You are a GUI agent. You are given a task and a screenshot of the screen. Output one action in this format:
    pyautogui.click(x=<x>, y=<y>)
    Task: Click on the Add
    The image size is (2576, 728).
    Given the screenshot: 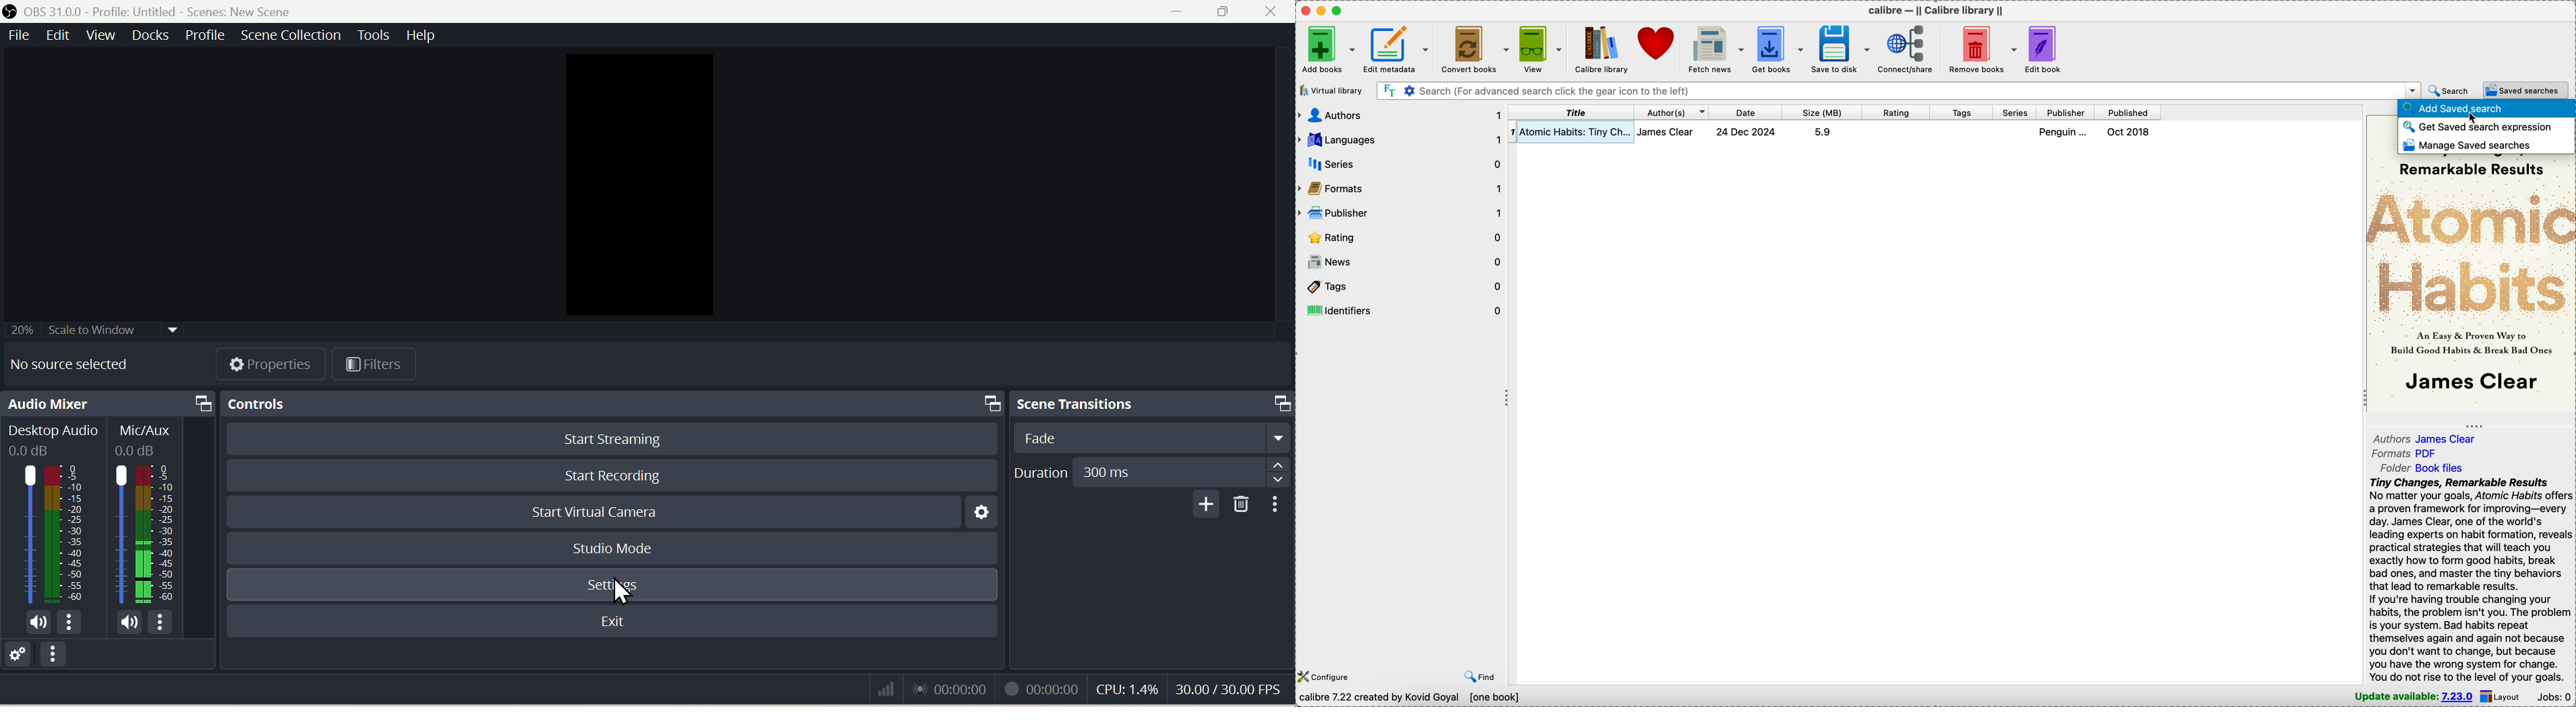 What is the action you would take?
    pyautogui.click(x=1202, y=505)
    